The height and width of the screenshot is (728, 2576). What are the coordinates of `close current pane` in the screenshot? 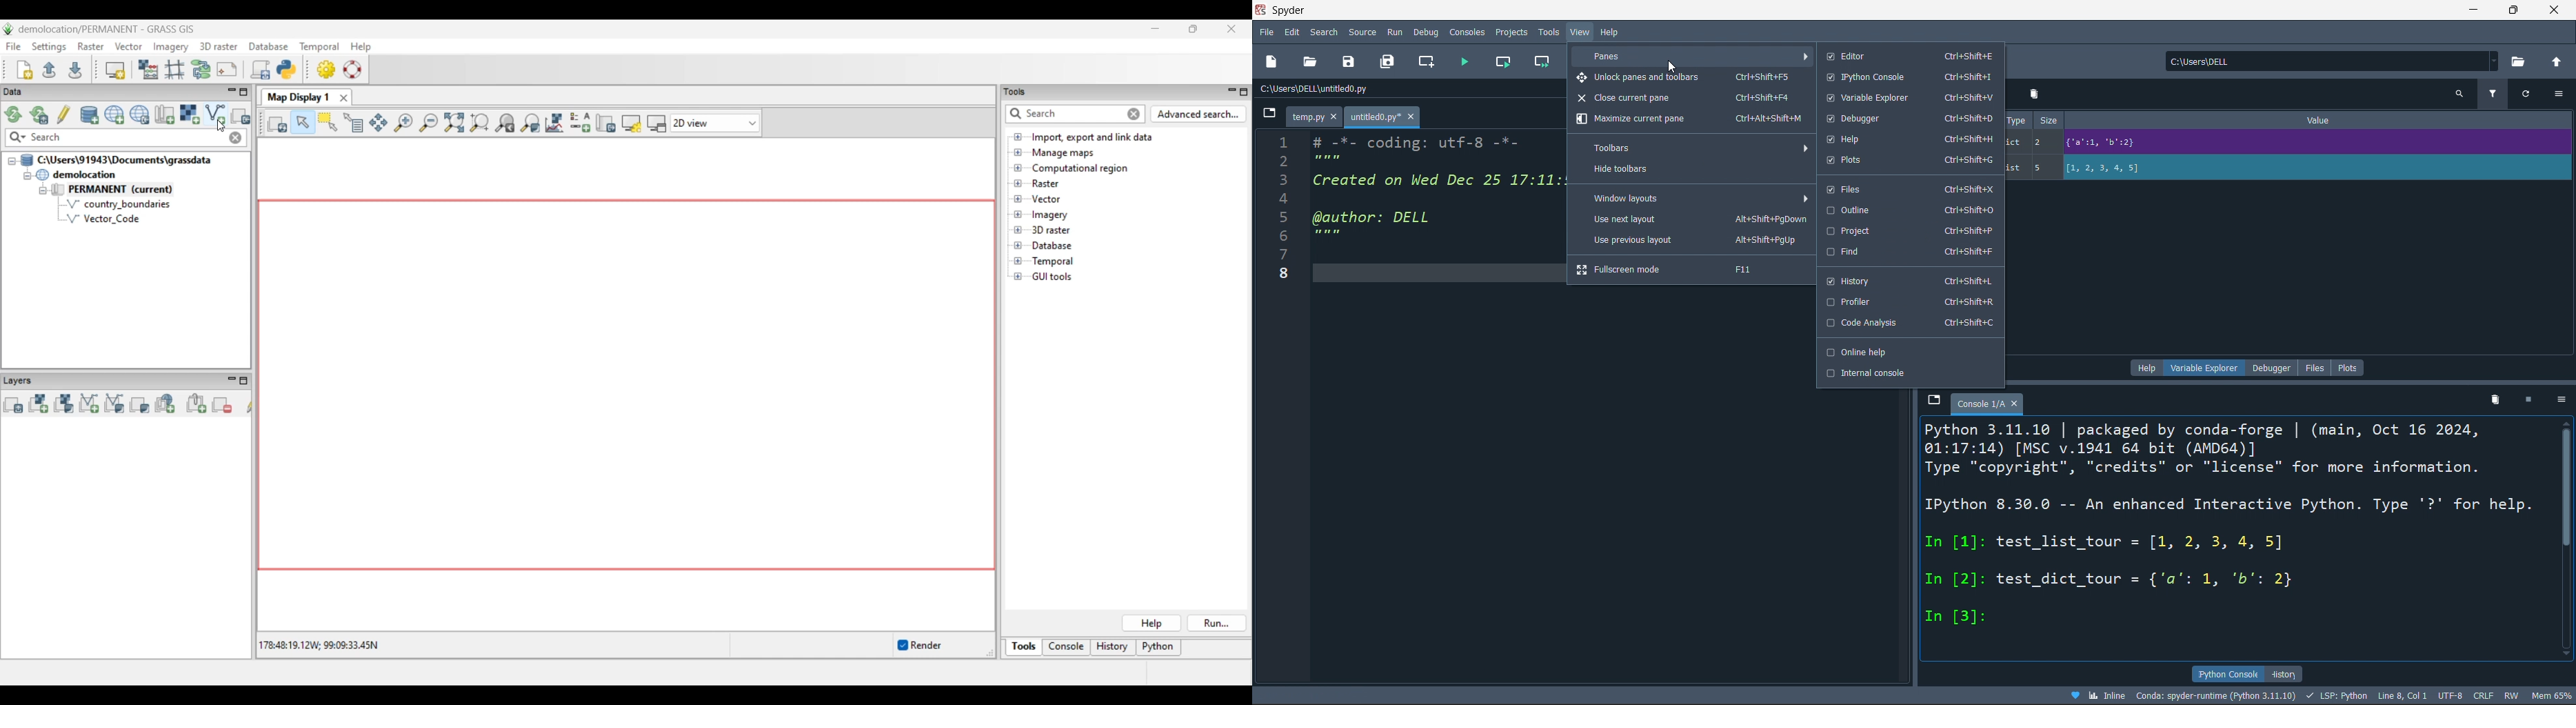 It's located at (1686, 99).